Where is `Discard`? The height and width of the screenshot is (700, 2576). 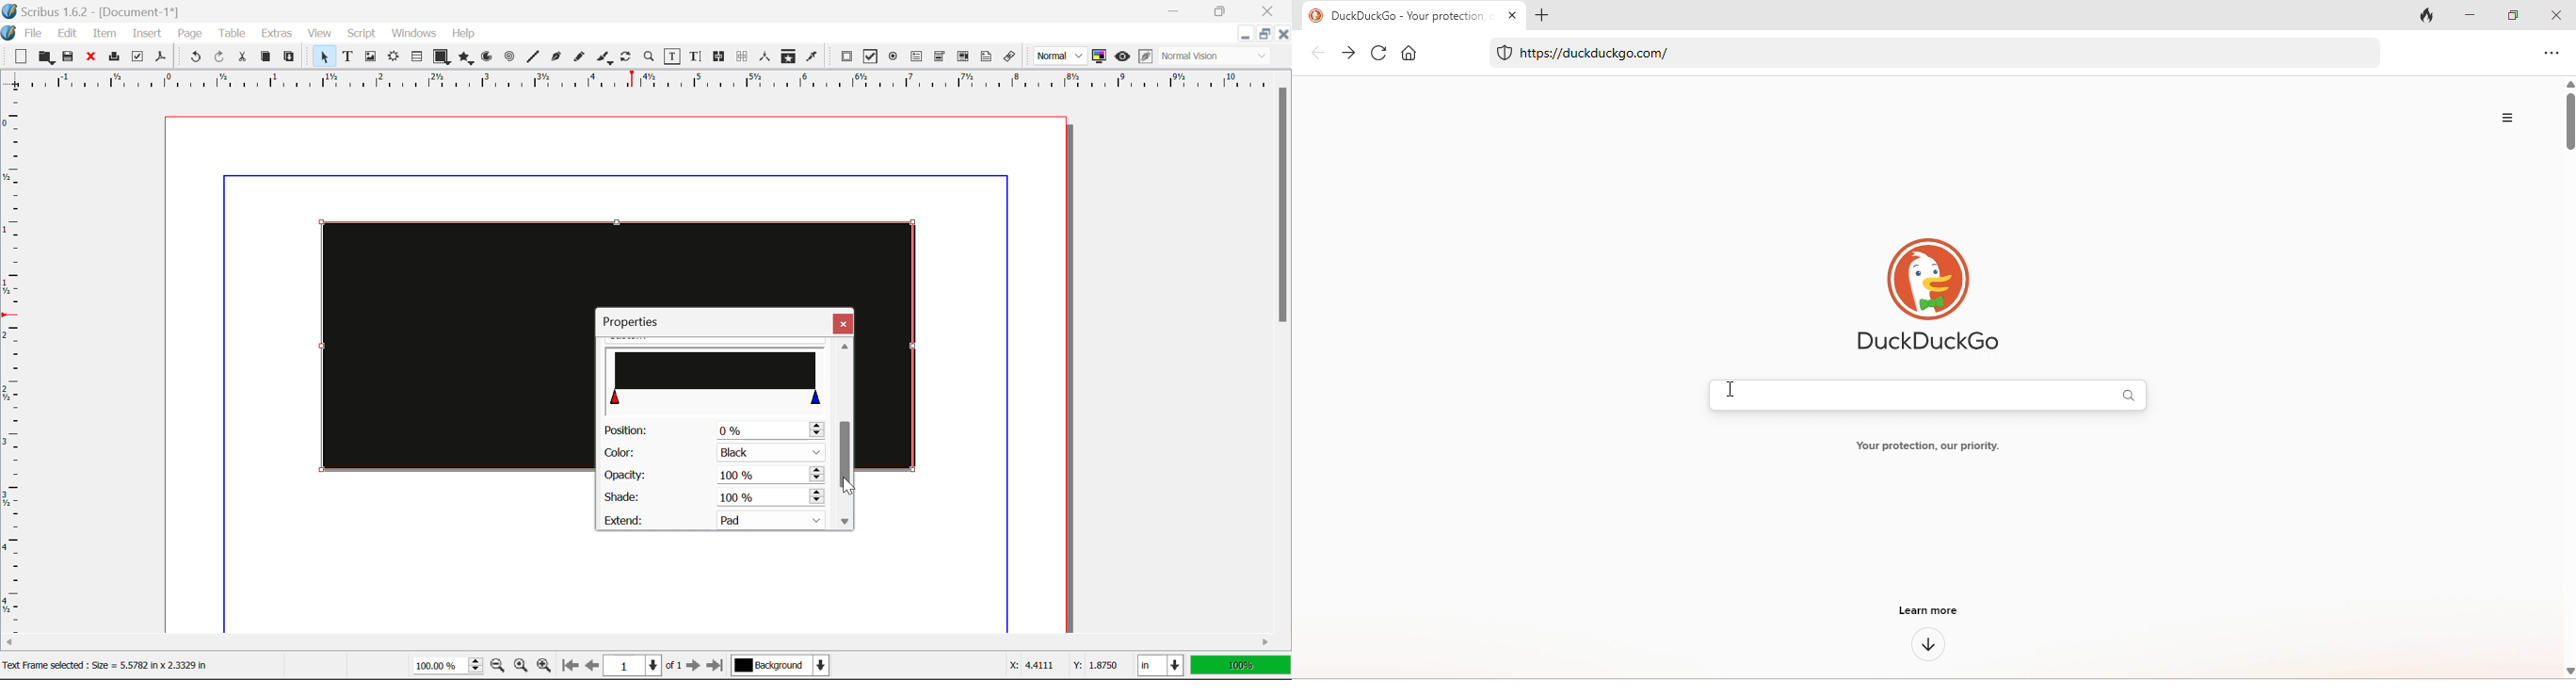 Discard is located at coordinates (90, 58).